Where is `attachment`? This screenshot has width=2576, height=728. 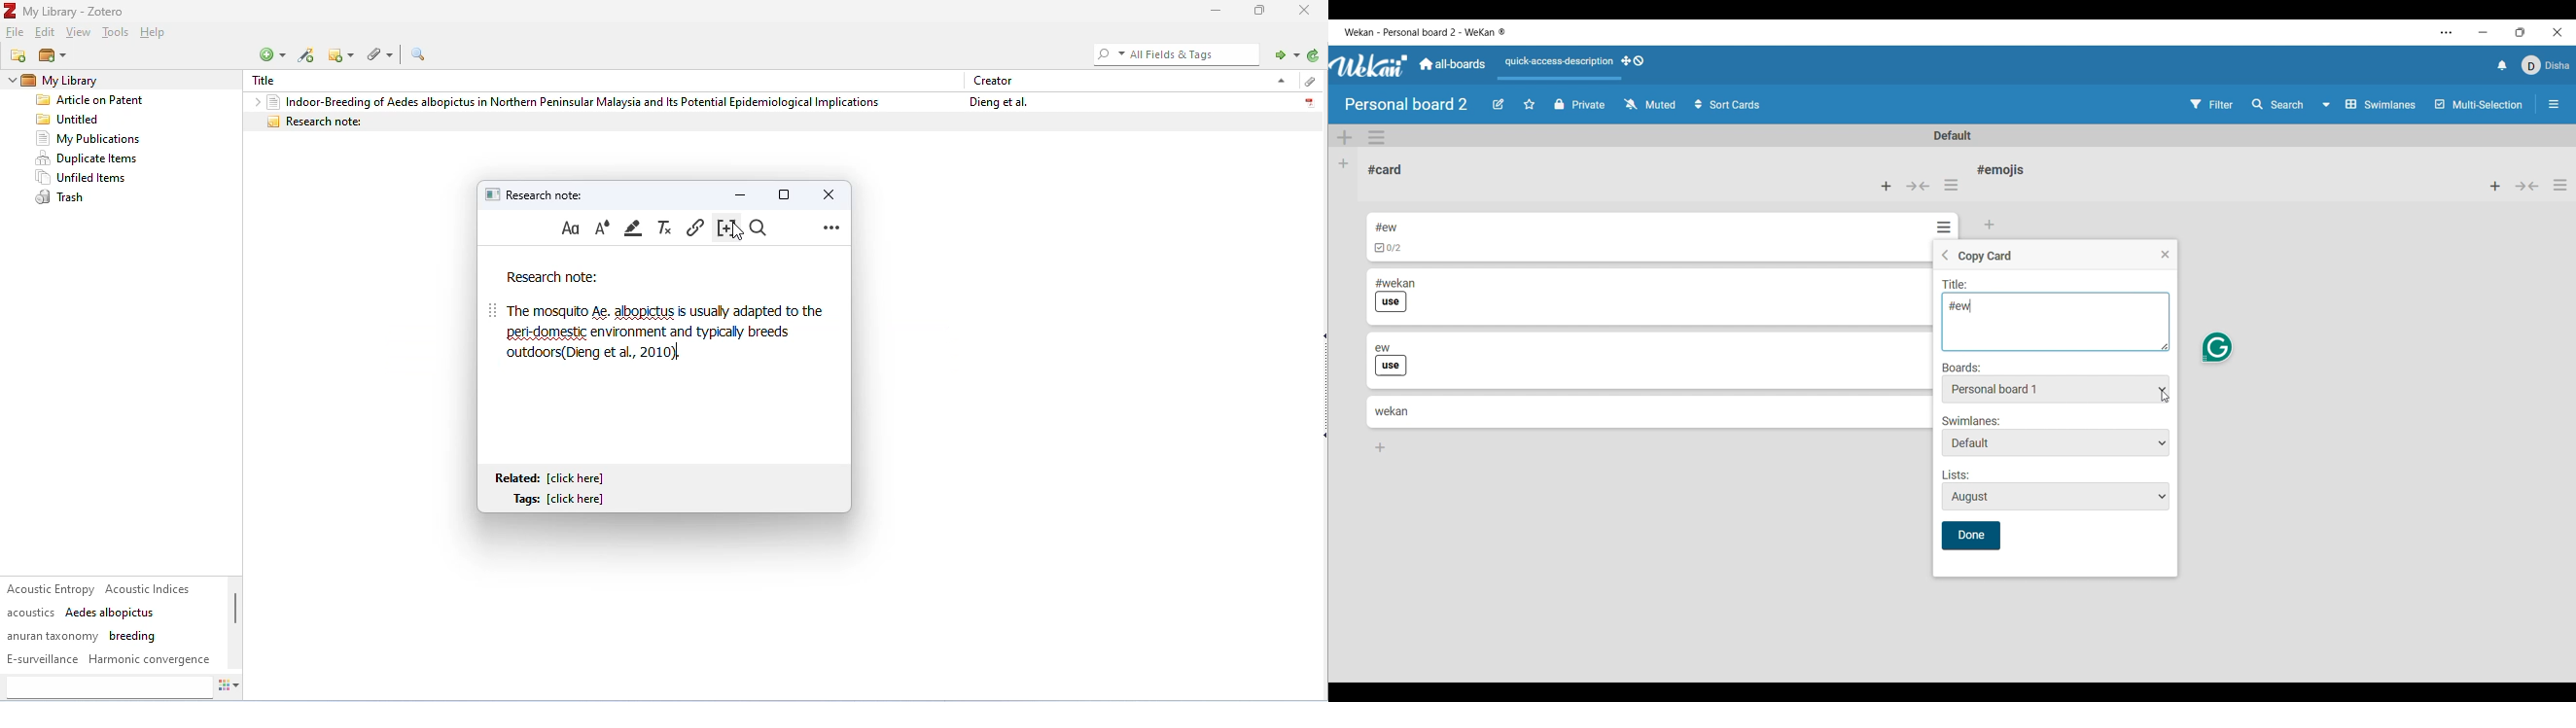
attachment is located at coordinates (383, 53).